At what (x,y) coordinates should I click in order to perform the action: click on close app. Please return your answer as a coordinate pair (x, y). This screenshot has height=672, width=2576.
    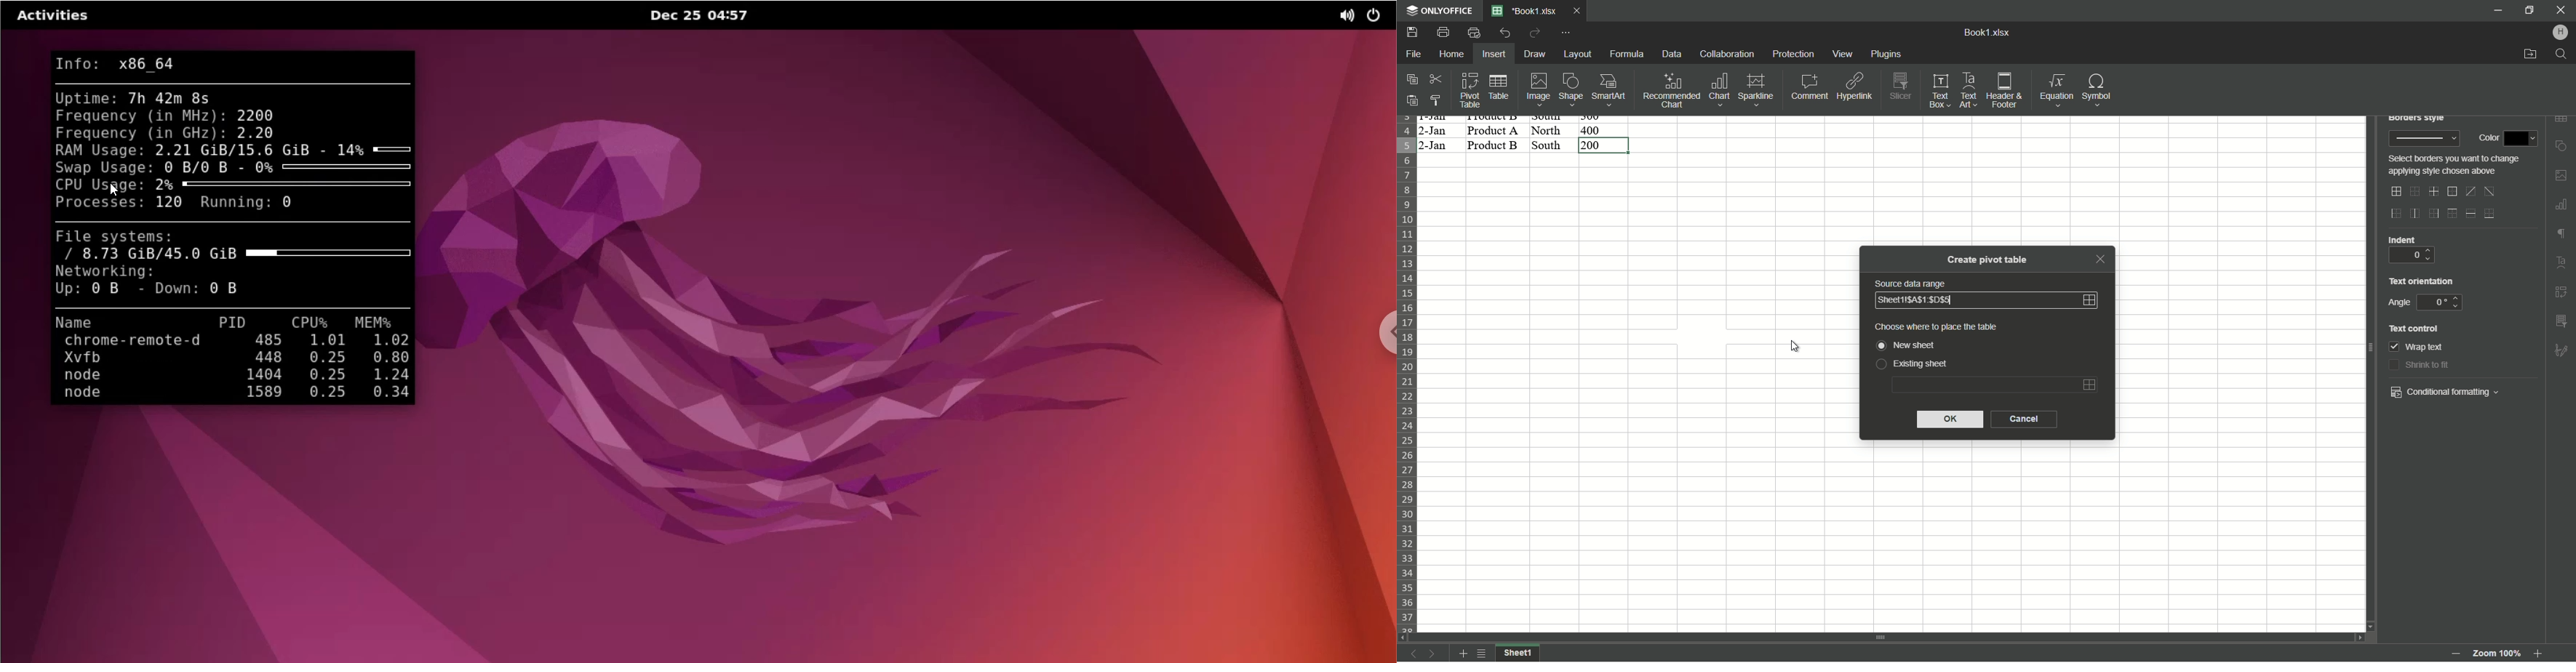
    Looking at the image, I should click on (2561, 10).